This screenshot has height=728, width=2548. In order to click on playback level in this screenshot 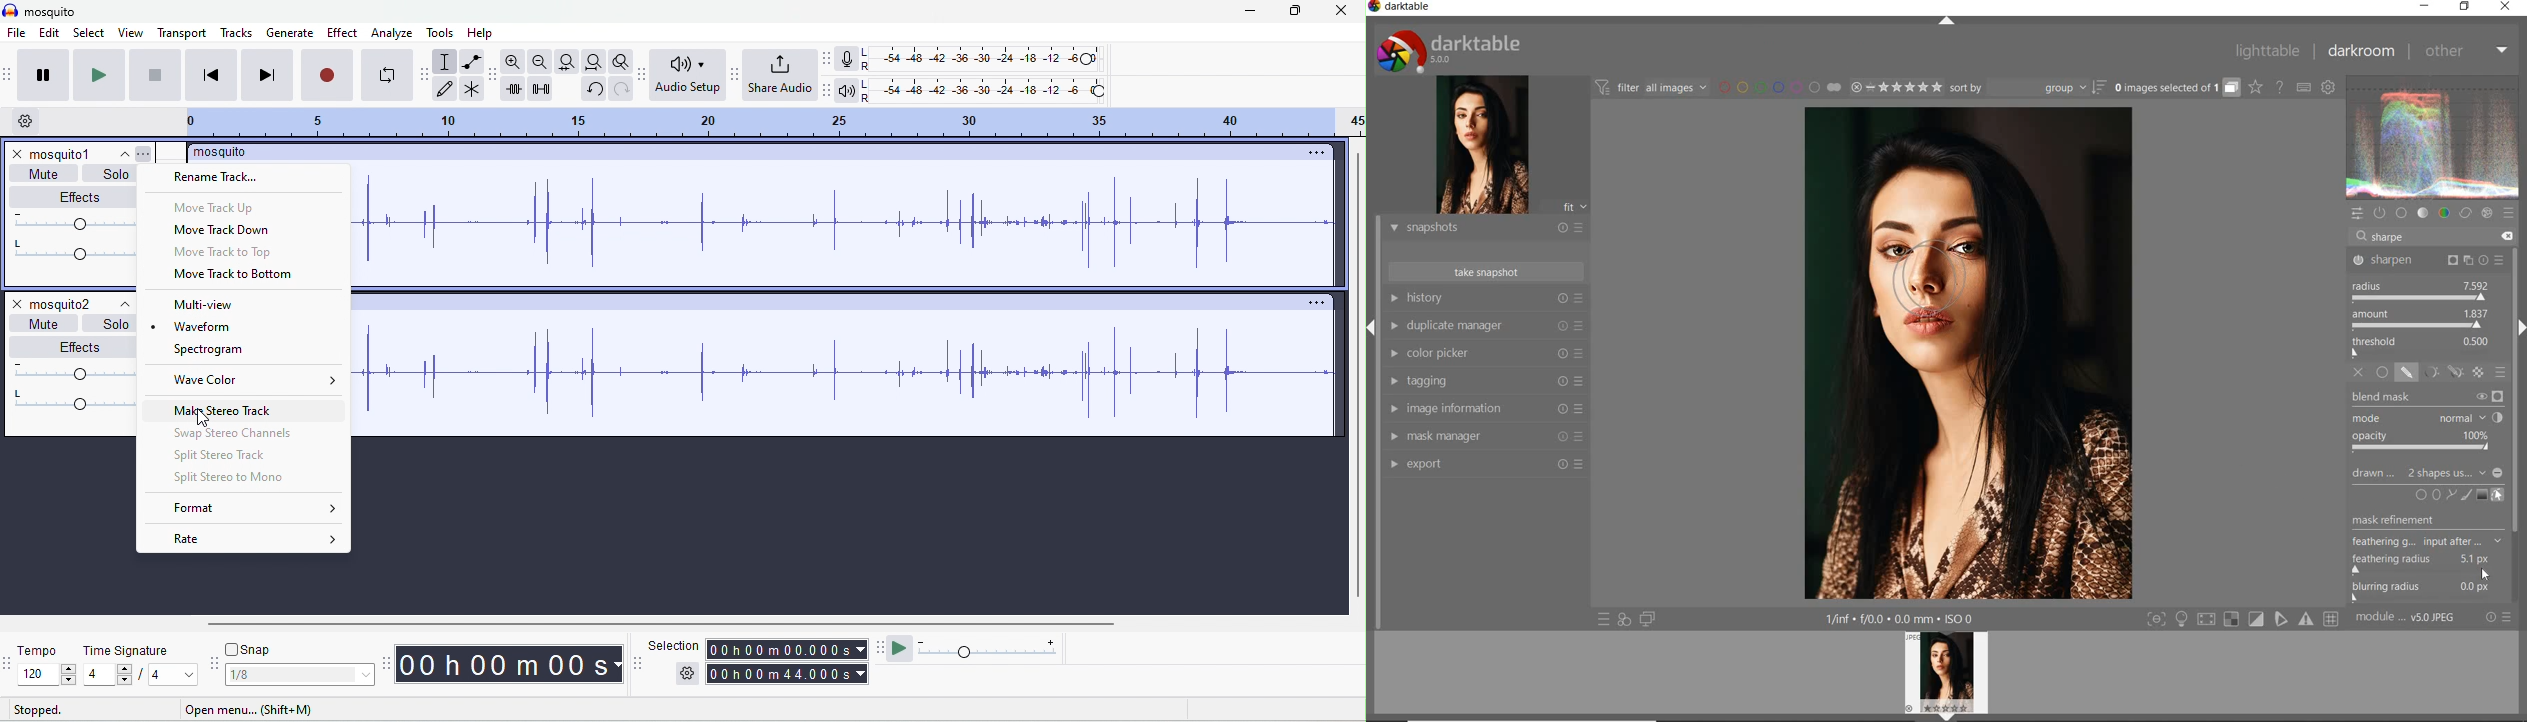, I will do `click(984, 89)`.